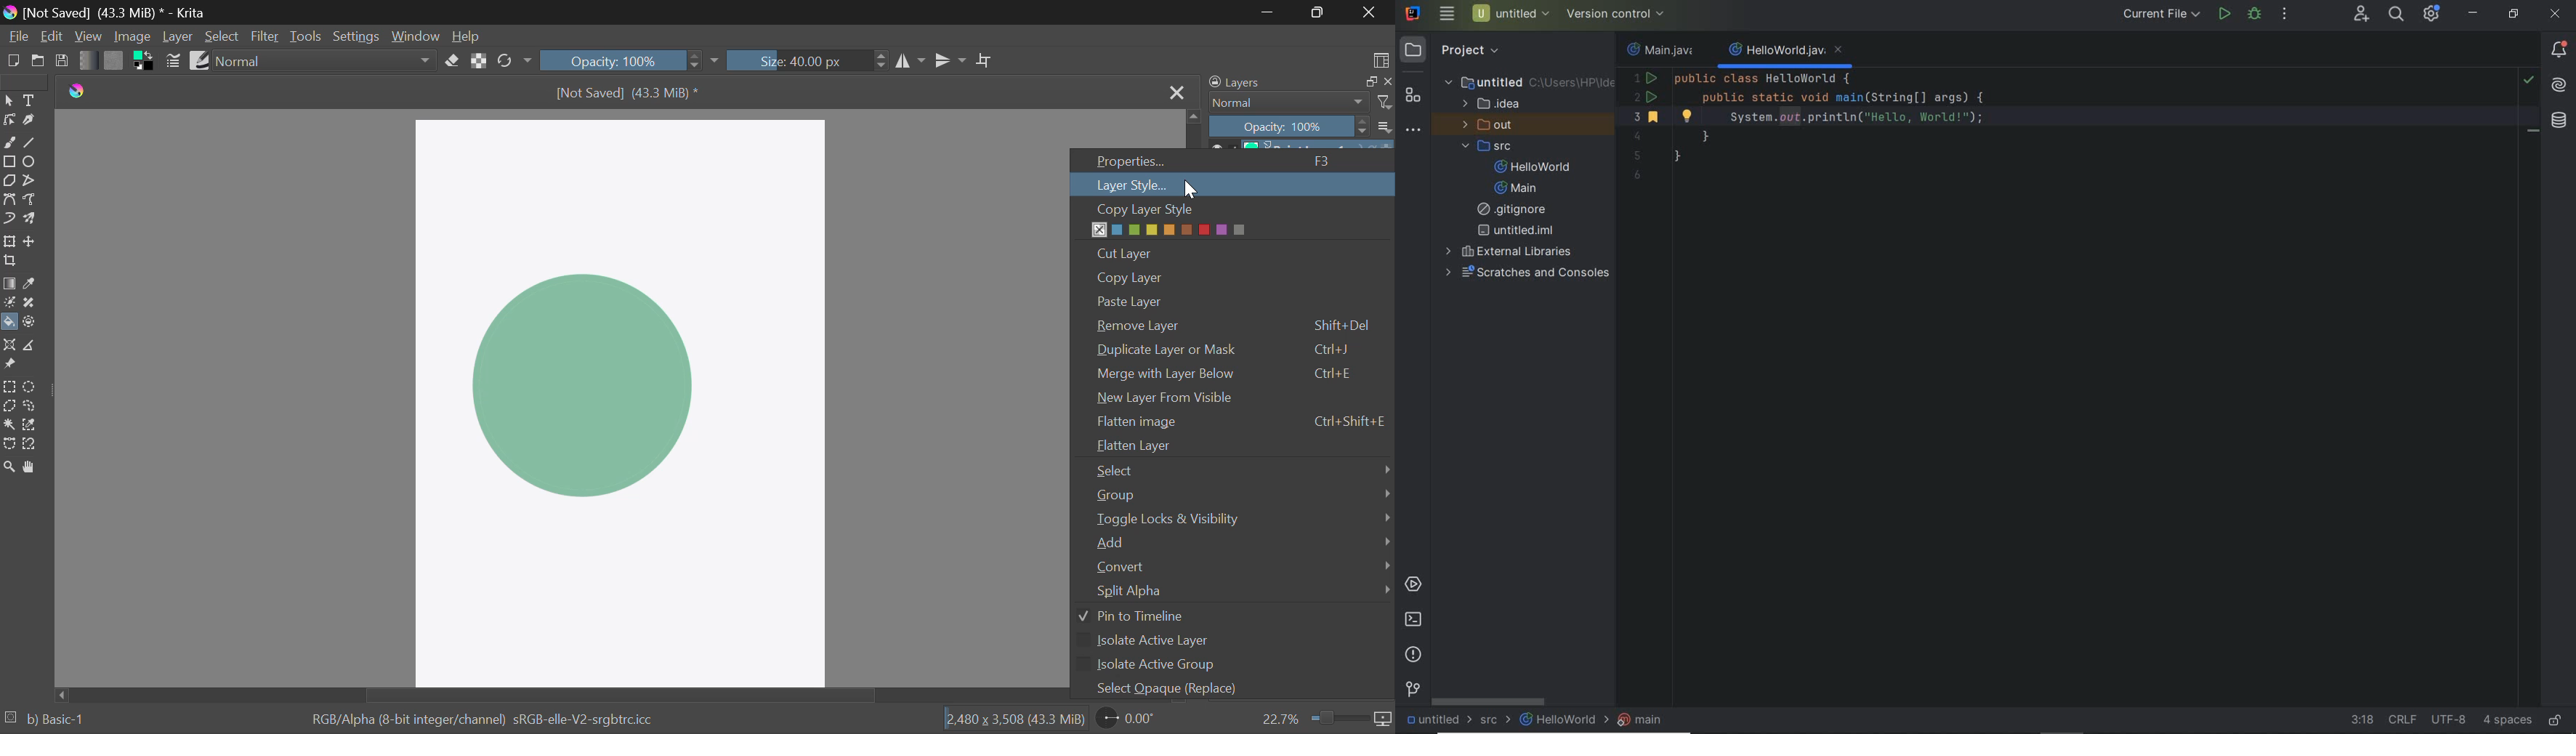  What do you see at coordinates (145, 63) in the screenshot?
I see `Colors in Use` at bounding box center [145, 63].